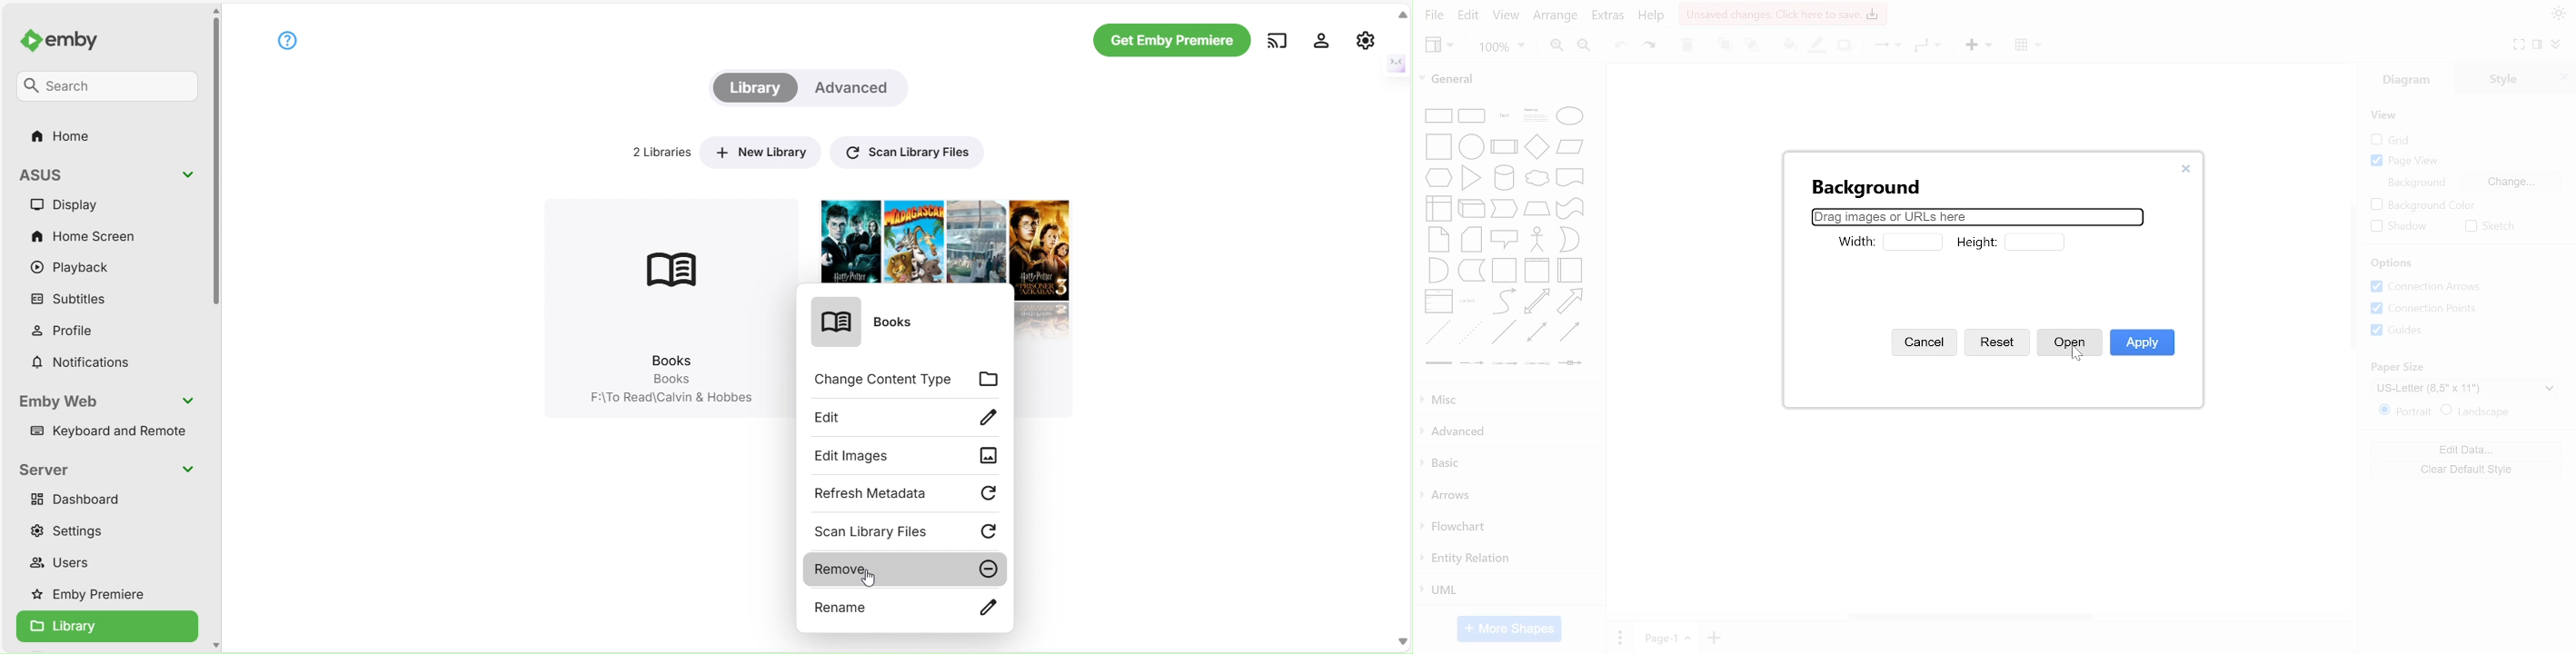  I want to click on unsaved changes. Click here to save, so click(1783, 14).